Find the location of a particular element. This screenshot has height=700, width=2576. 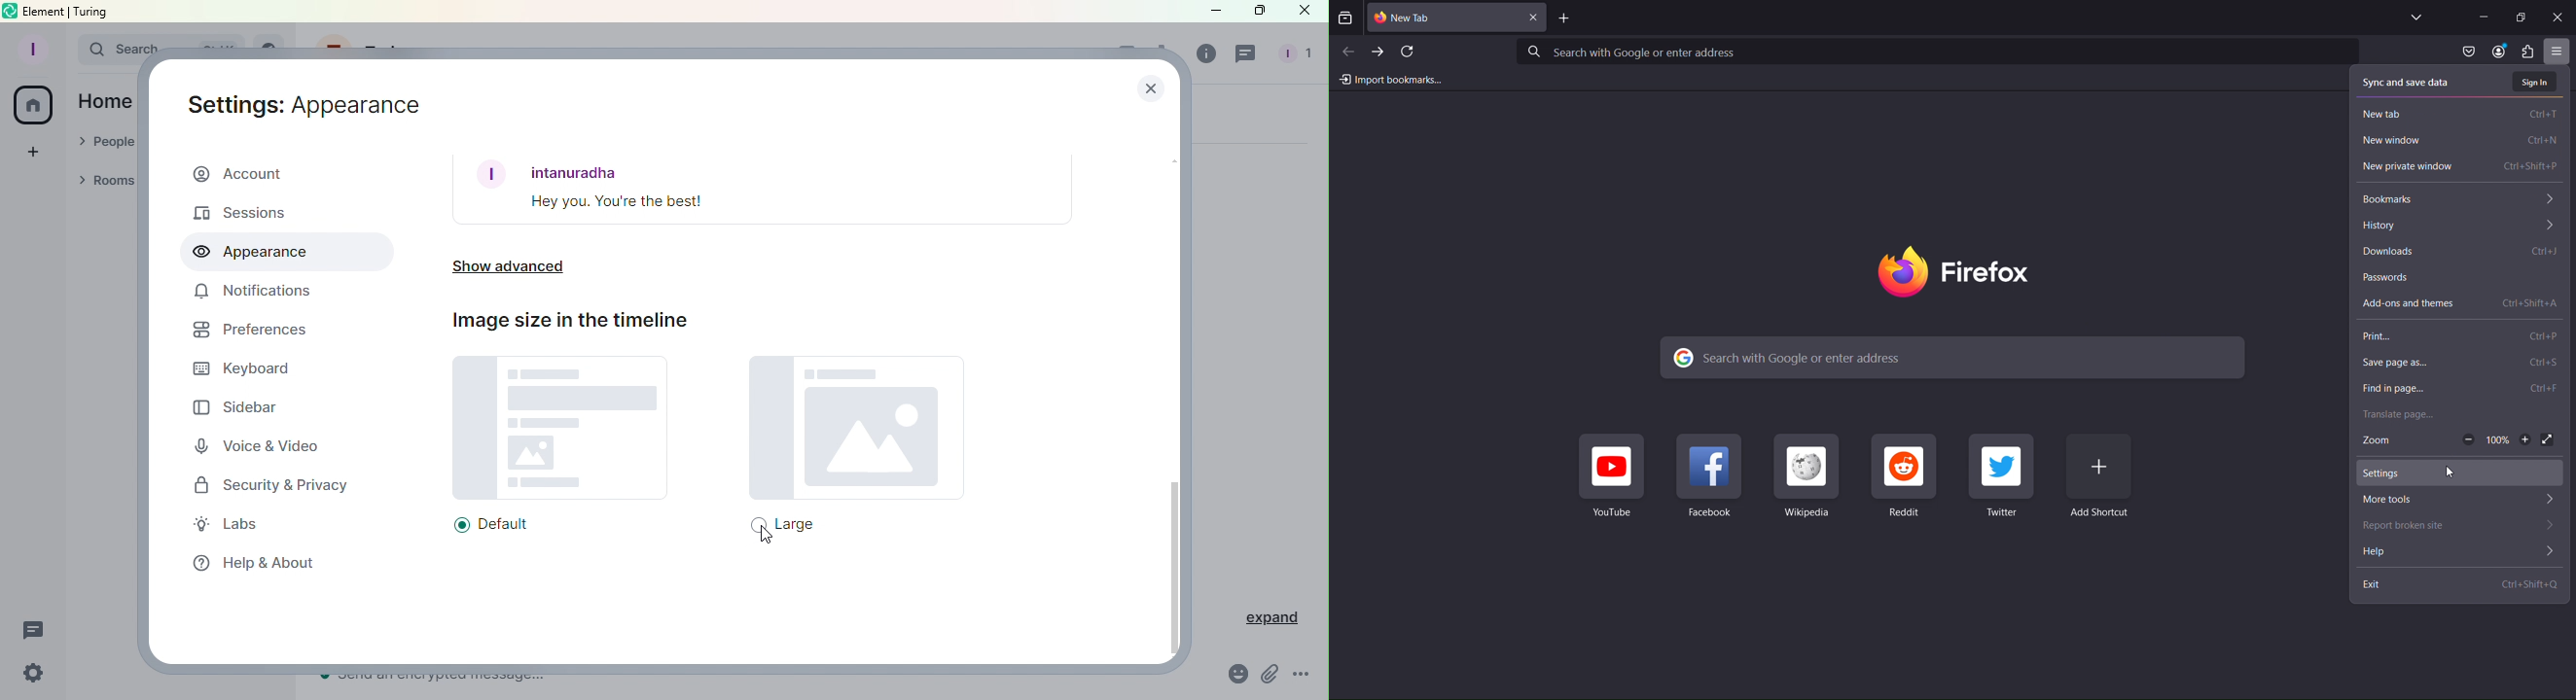

Translate page... is located at coordinates (2463, 416).